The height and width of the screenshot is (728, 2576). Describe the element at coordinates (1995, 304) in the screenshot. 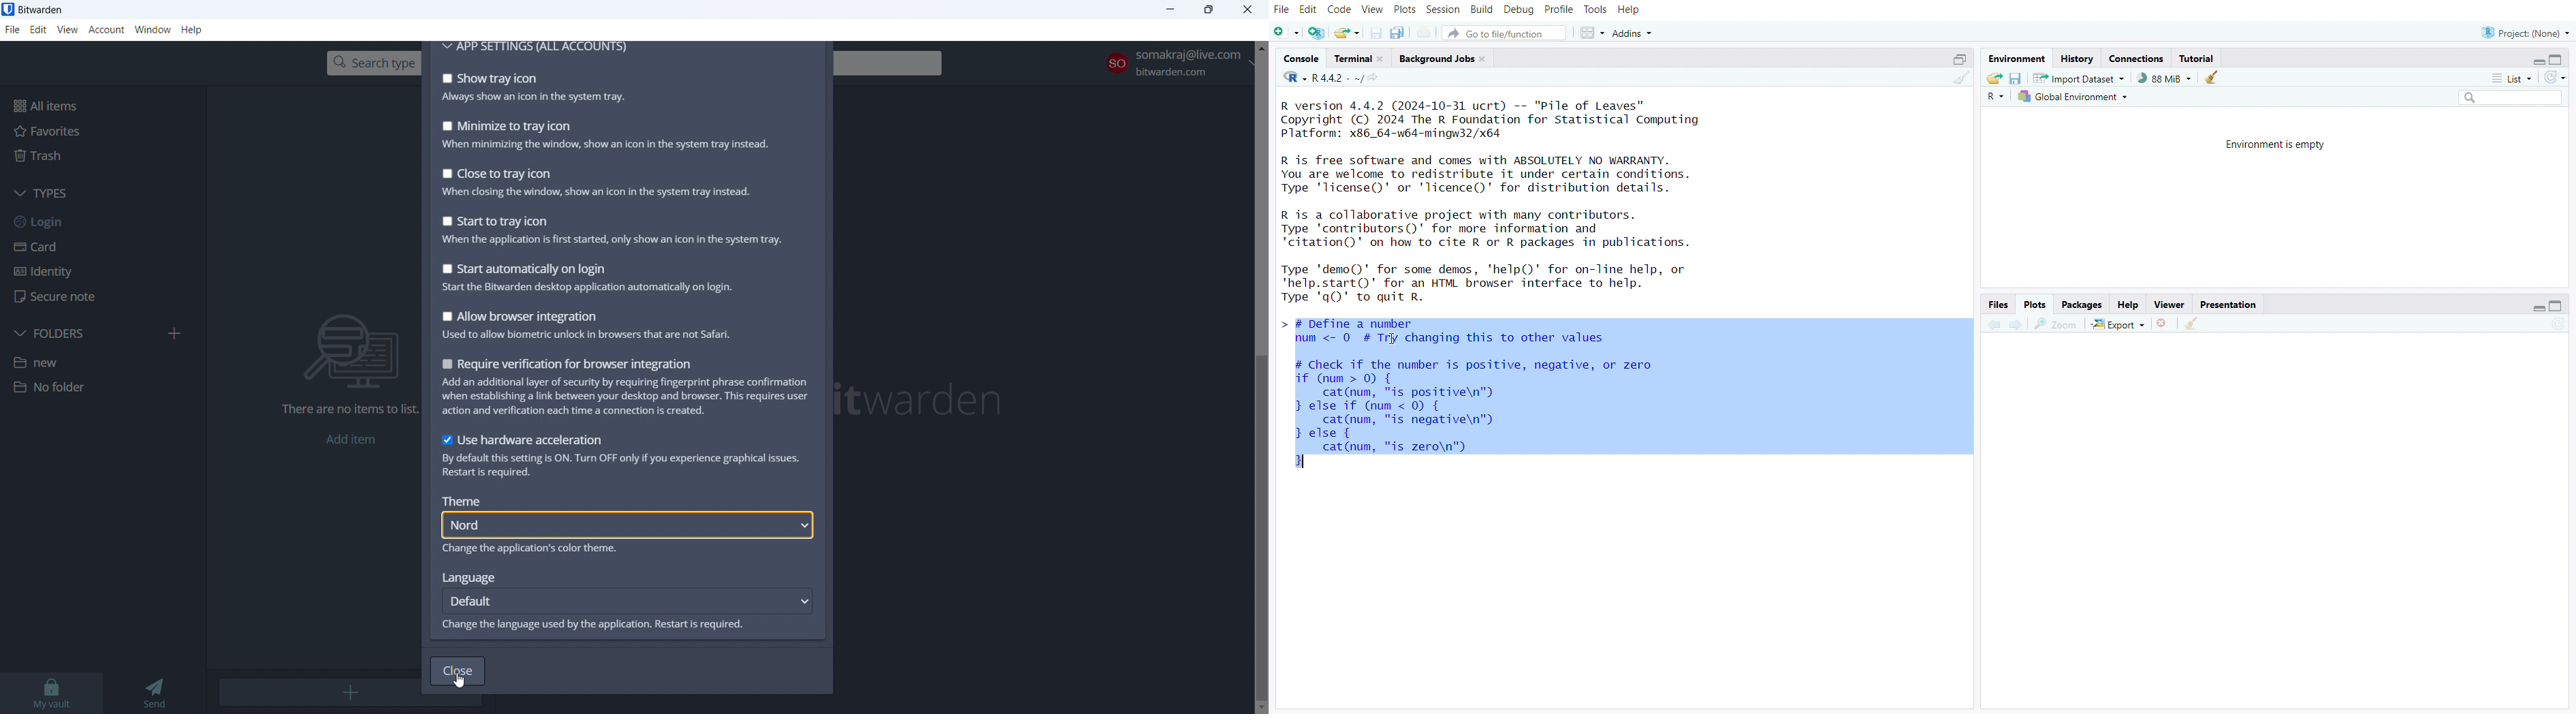

I see `files` at that location.